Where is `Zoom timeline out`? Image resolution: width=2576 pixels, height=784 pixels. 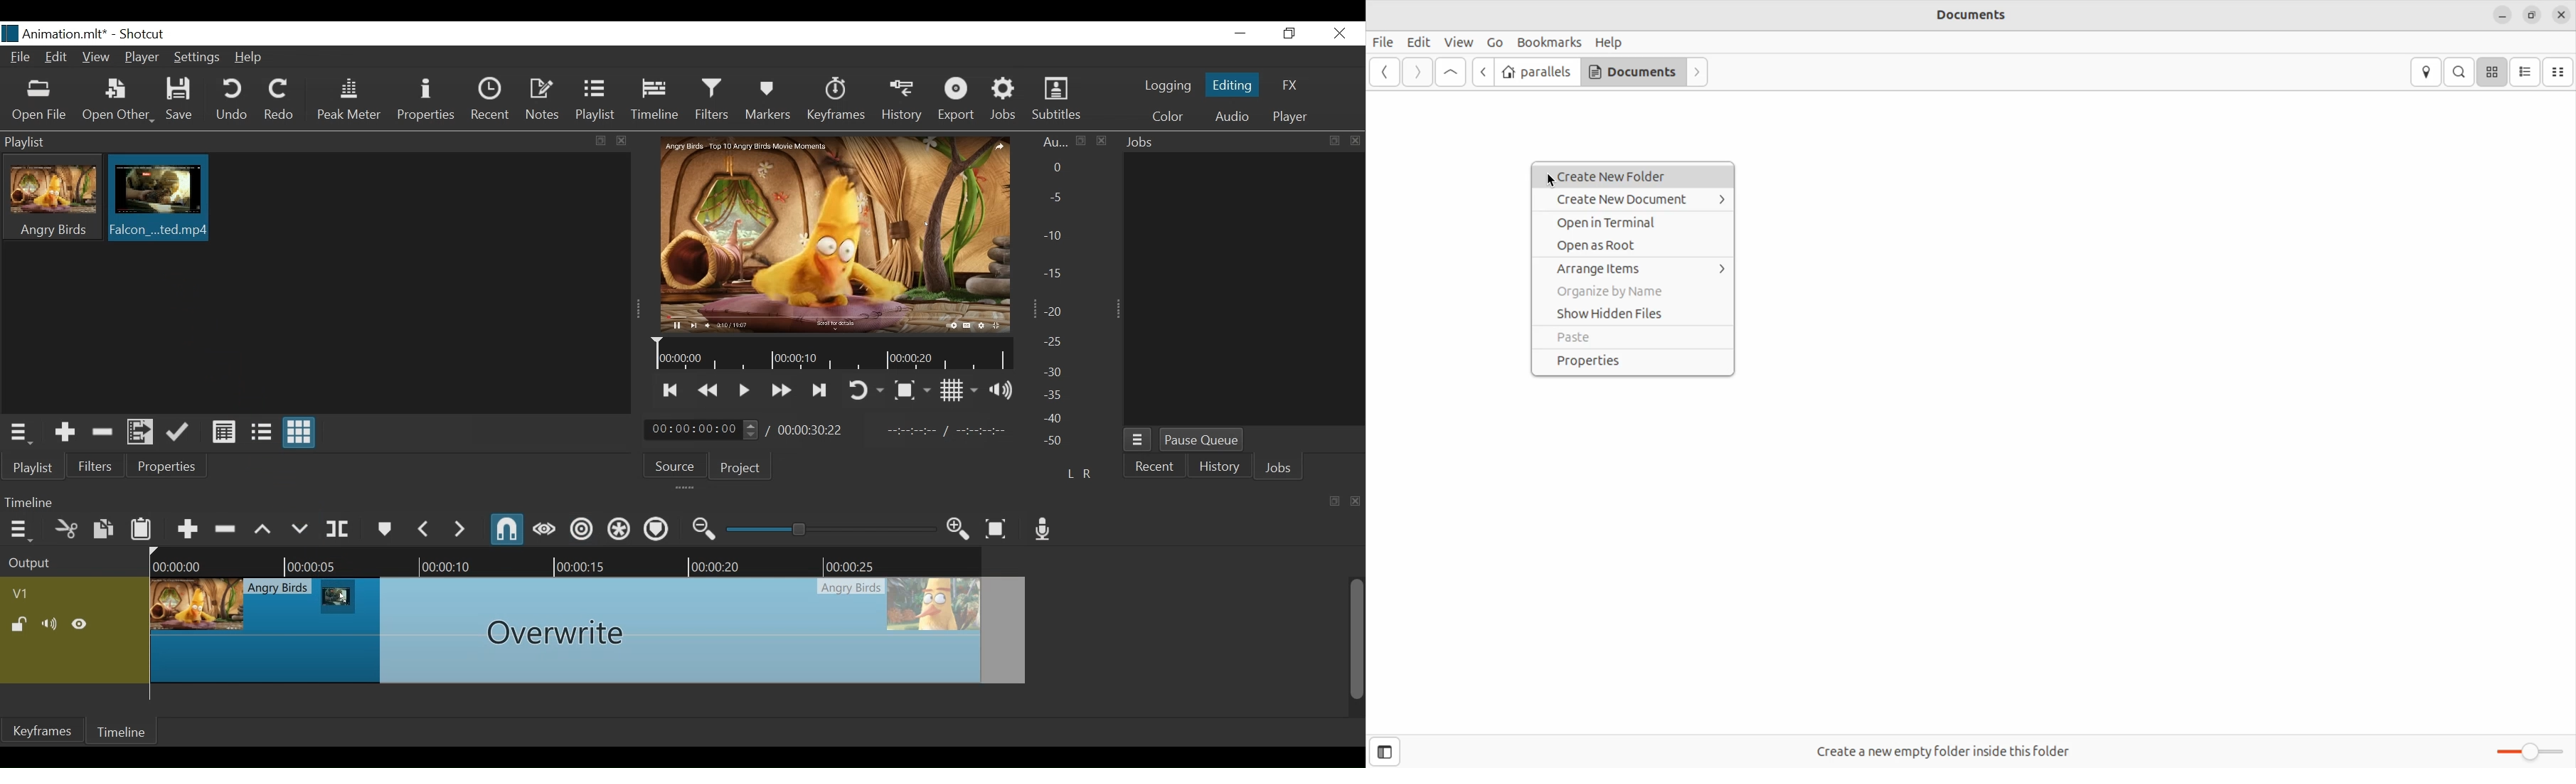 Zoom timeline out is located at coordinates (705, 529).